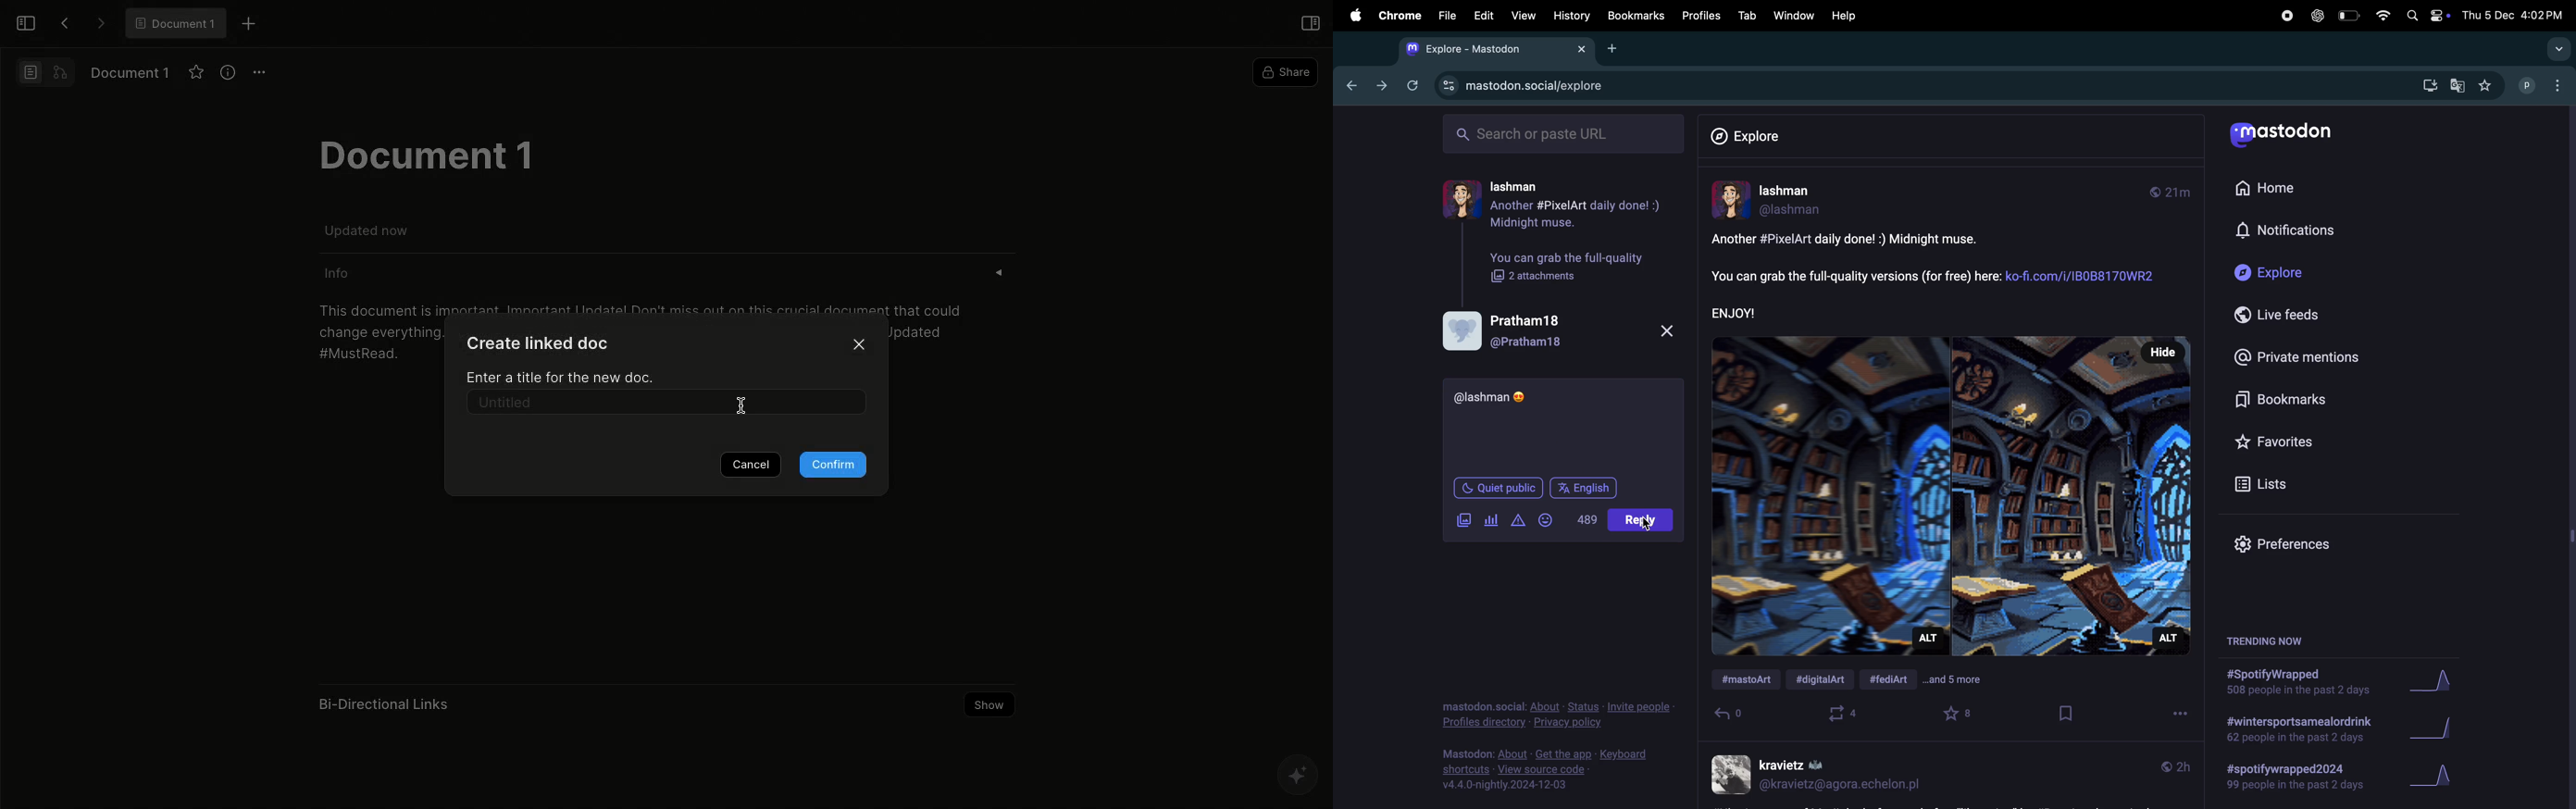 The height and width of the screenshot is (812, 2576). I want to click on trending now, so click(2263, 643).